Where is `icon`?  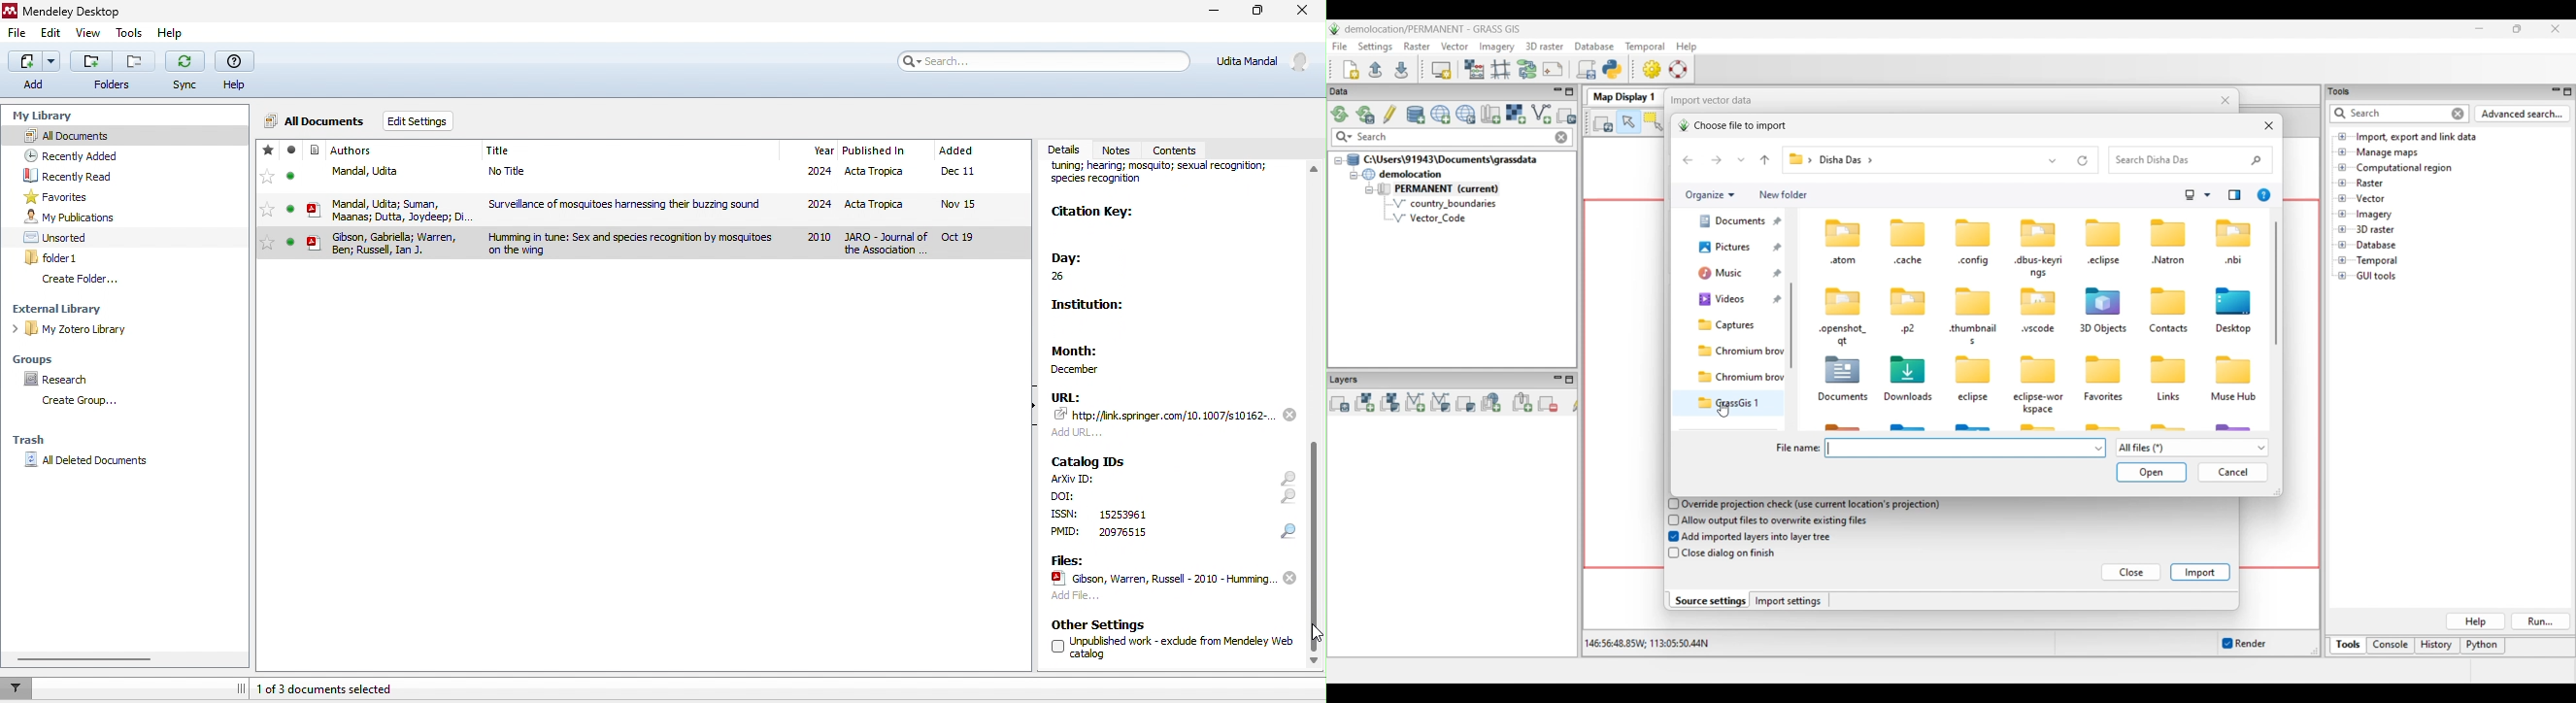
icon is located at coordinates (315, 182).